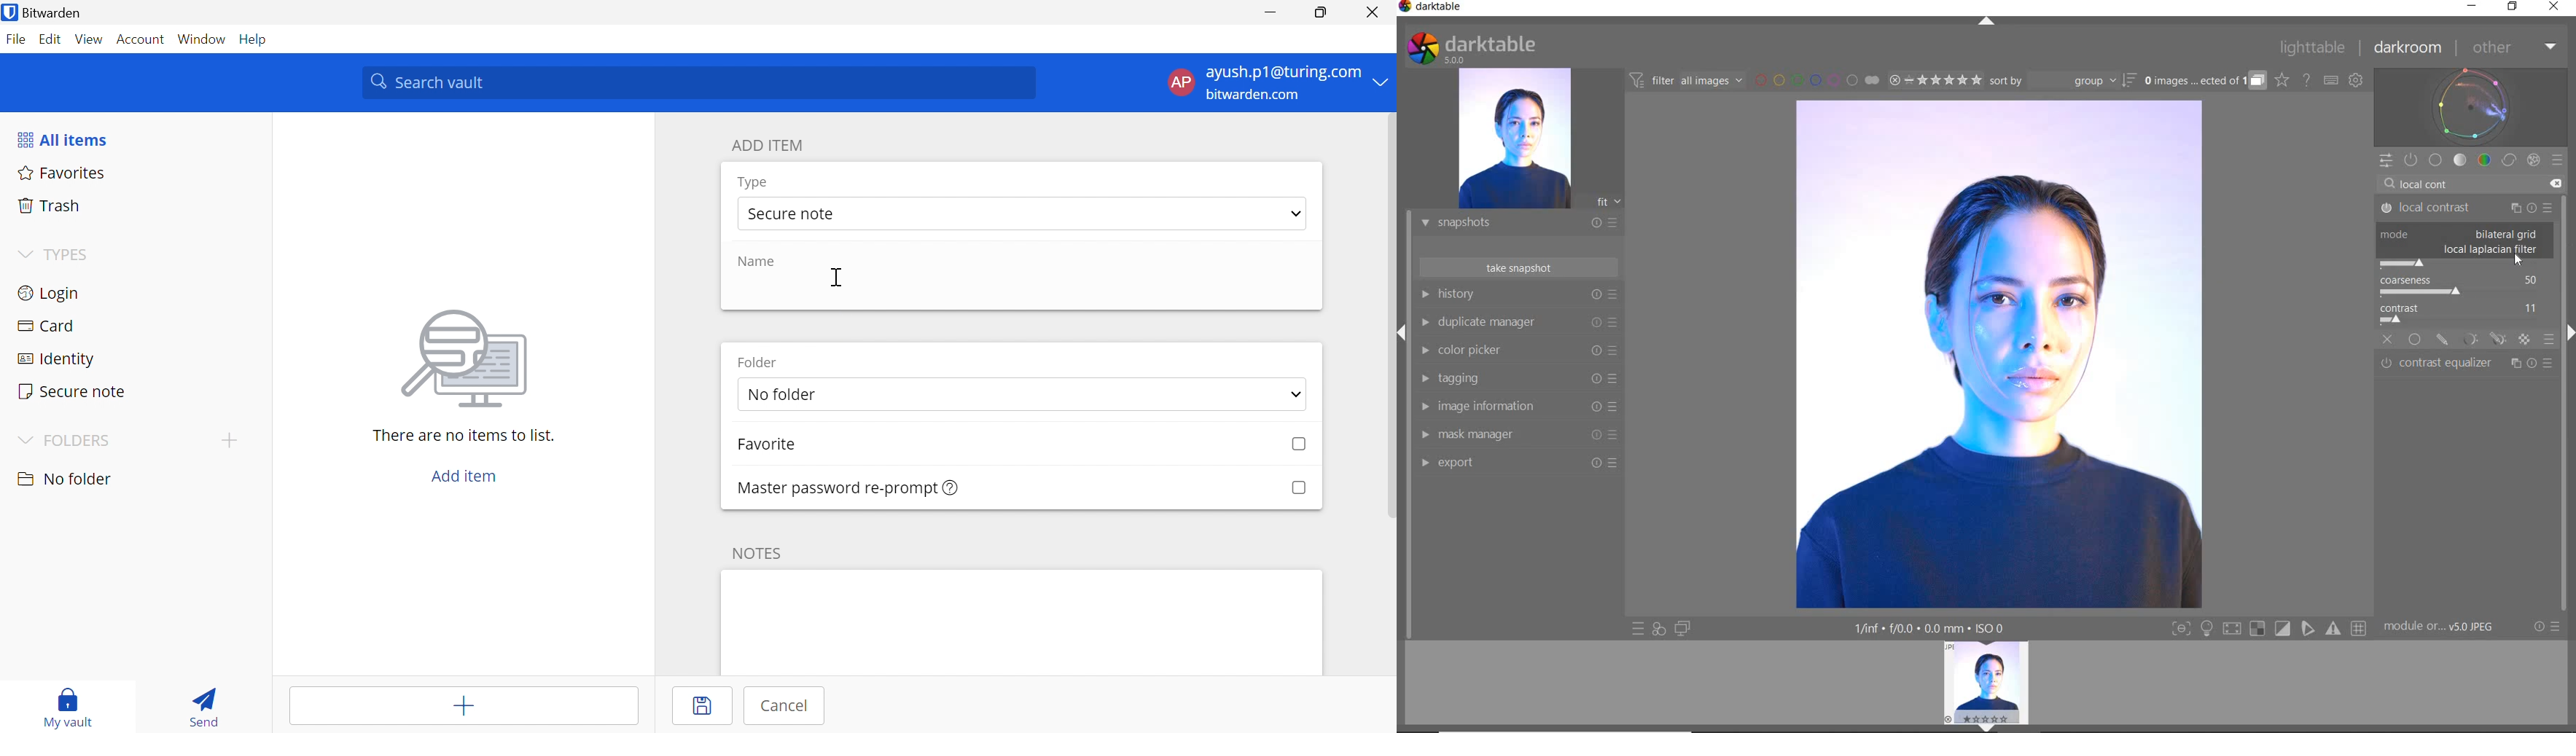 This screenshot has width=2576, height=756. I want to click on EXPAND GROUPED IMAGES, so click(2205, 81).